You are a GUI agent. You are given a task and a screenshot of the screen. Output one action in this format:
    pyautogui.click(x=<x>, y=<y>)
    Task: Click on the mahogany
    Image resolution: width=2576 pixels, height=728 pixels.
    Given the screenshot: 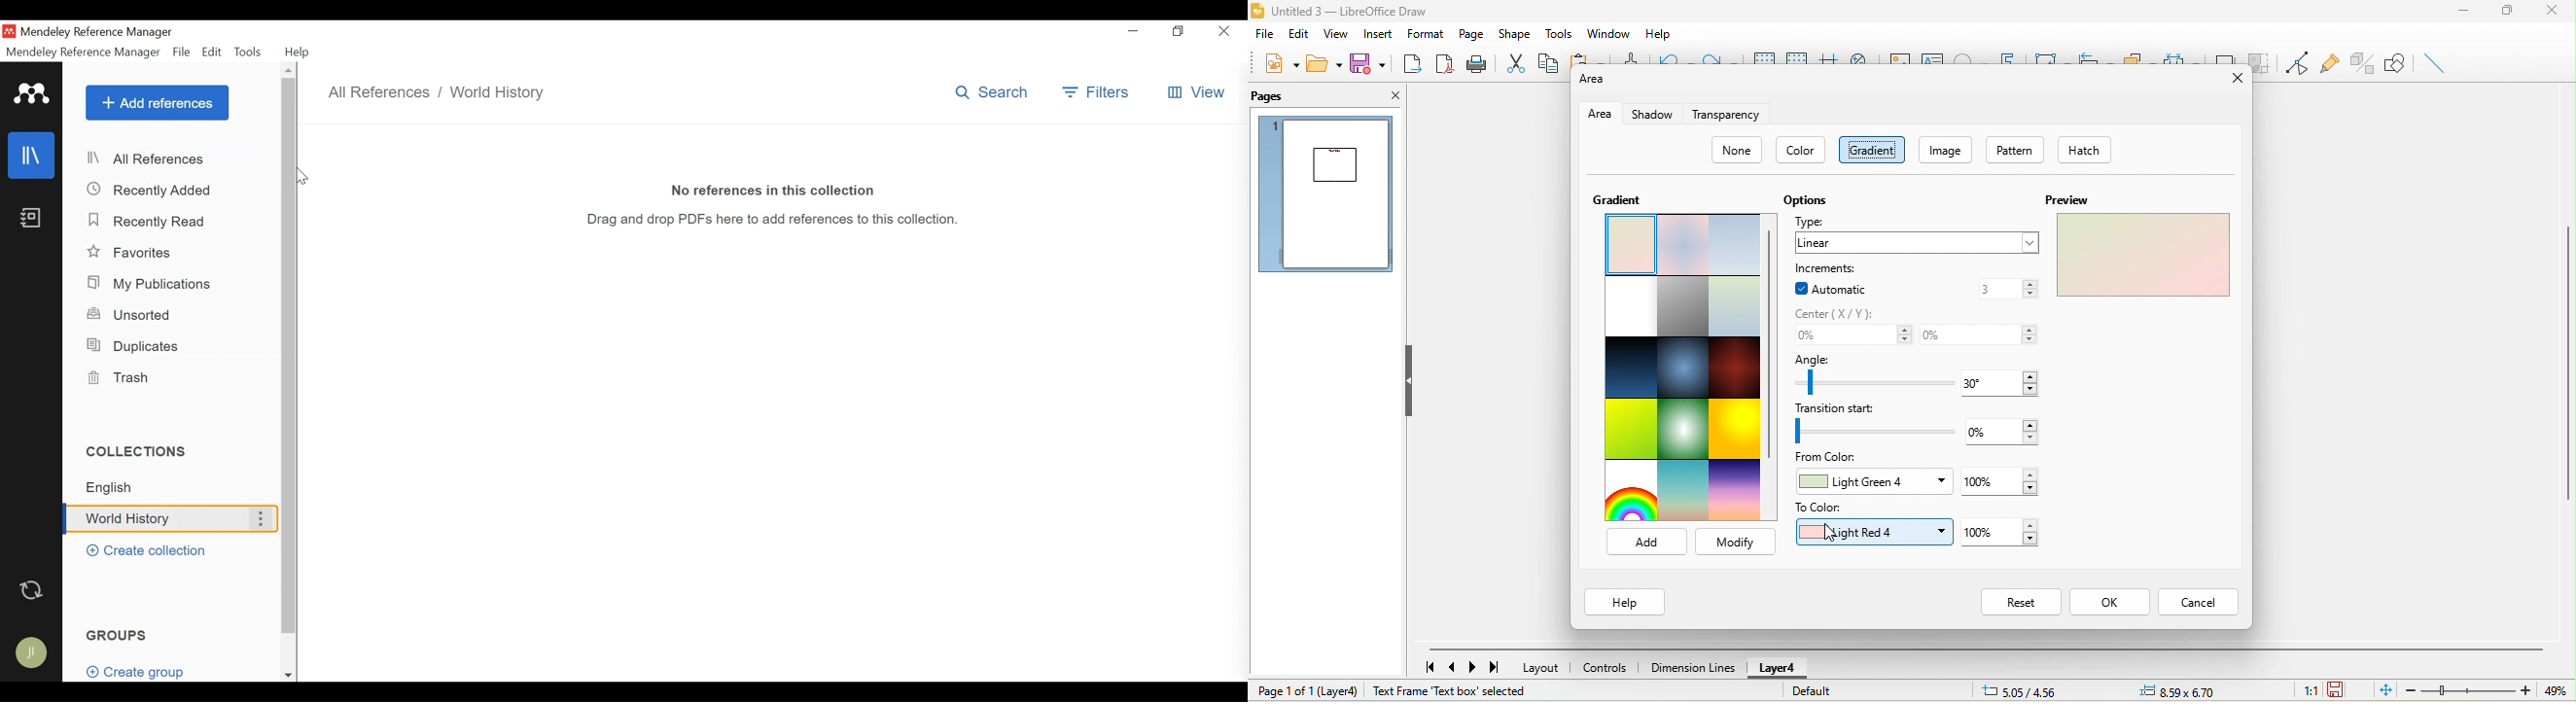 What is the action you would take?
    pyautogui.click(x=1737, y=369)
    